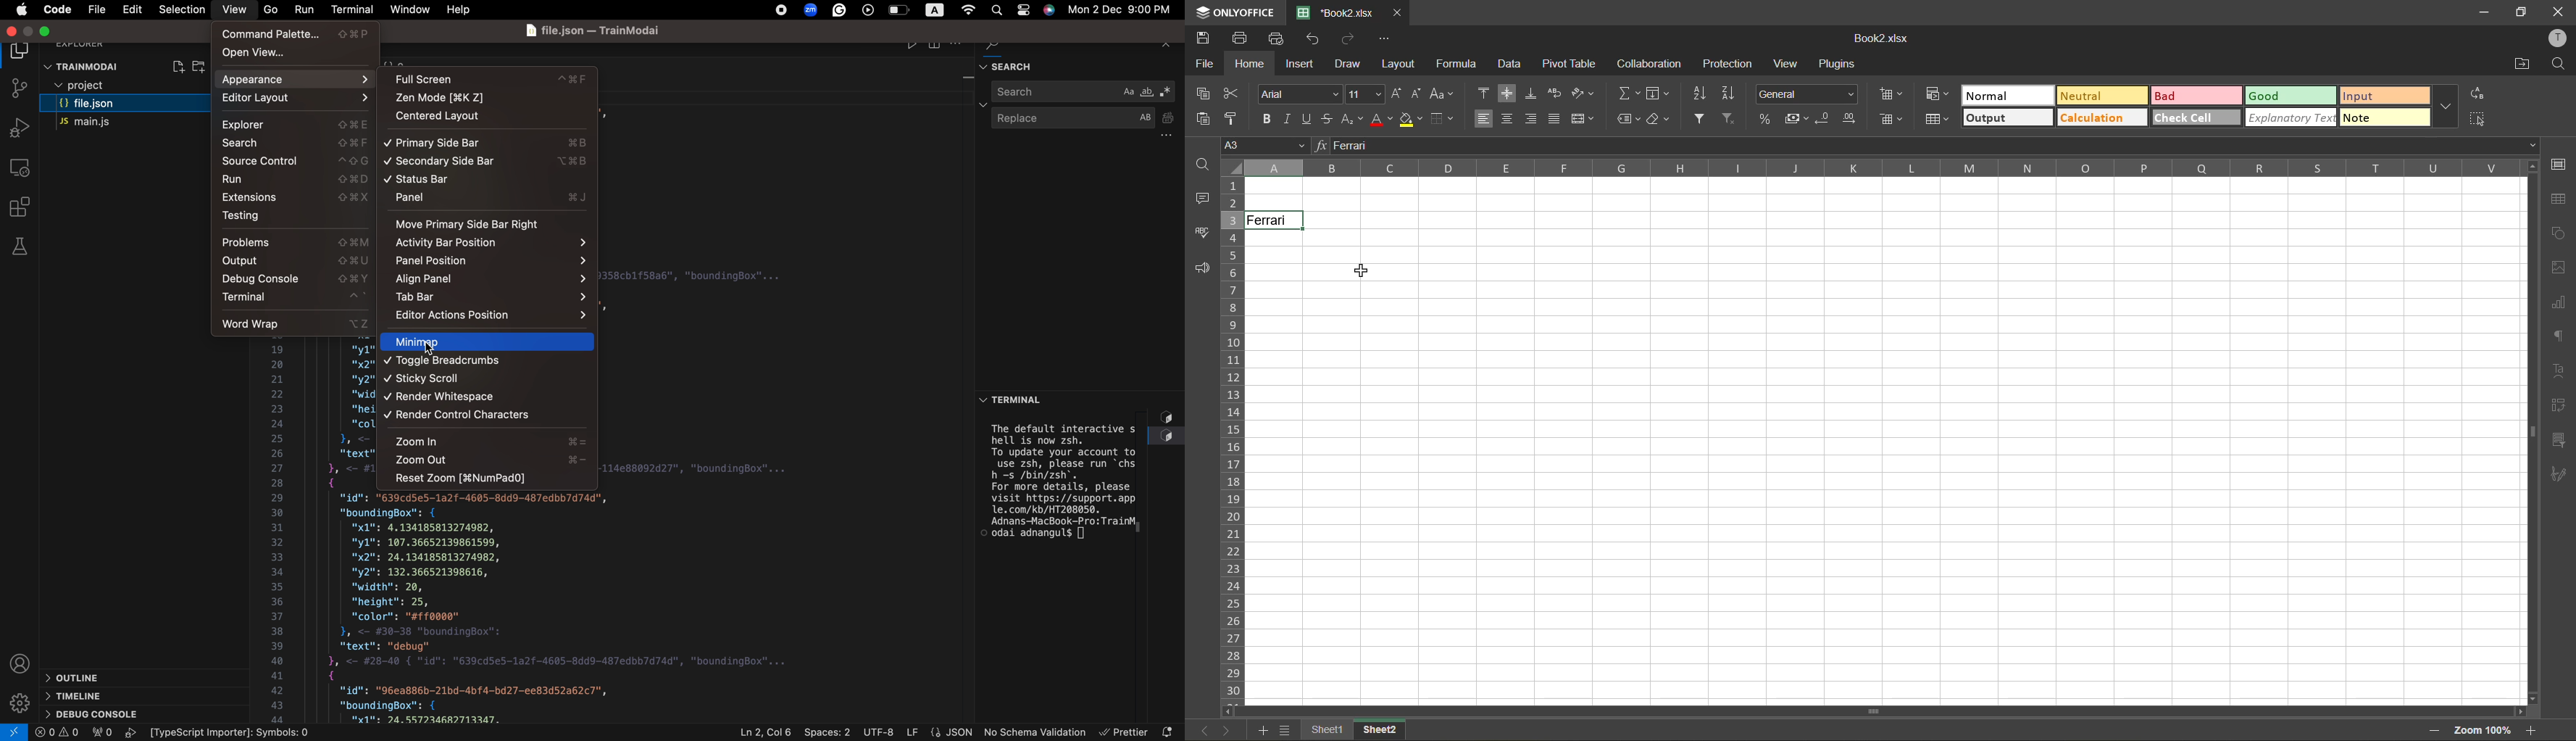 This screenshot has height=756, width=2576. I want to click on main.js, so click(119, 124).